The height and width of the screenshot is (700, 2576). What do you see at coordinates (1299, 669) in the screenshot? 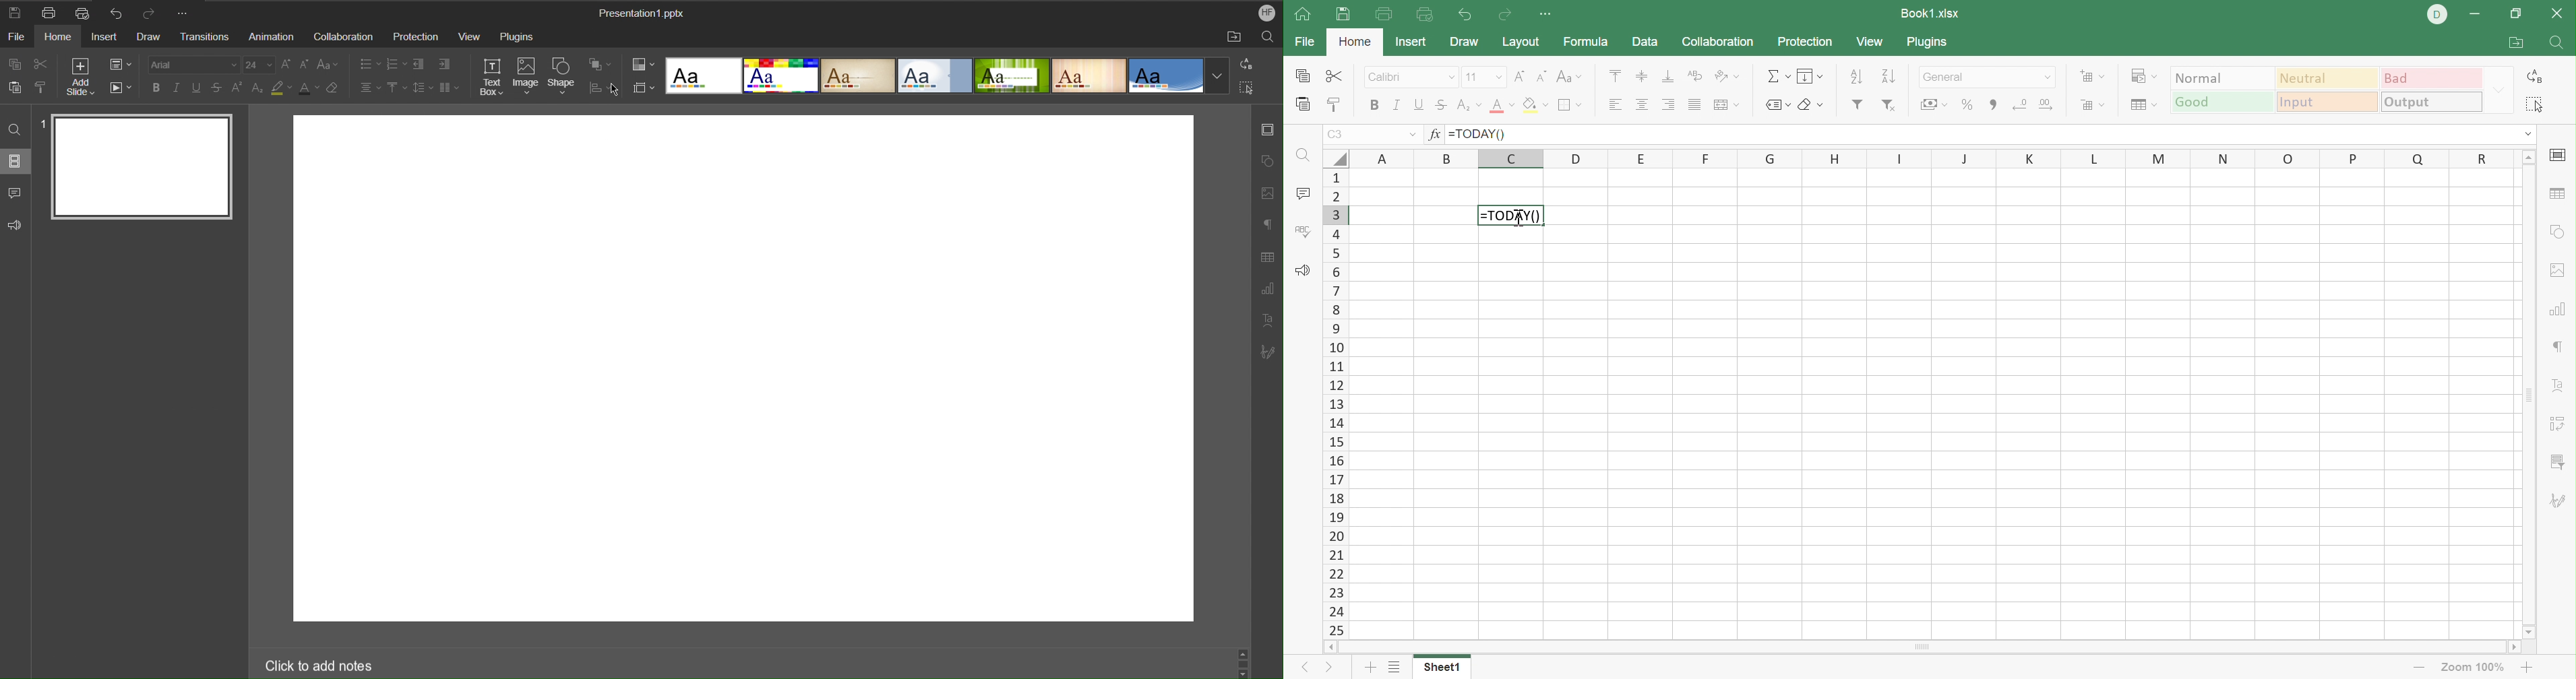
I see `Previous` at bounding box center [1299, 669].